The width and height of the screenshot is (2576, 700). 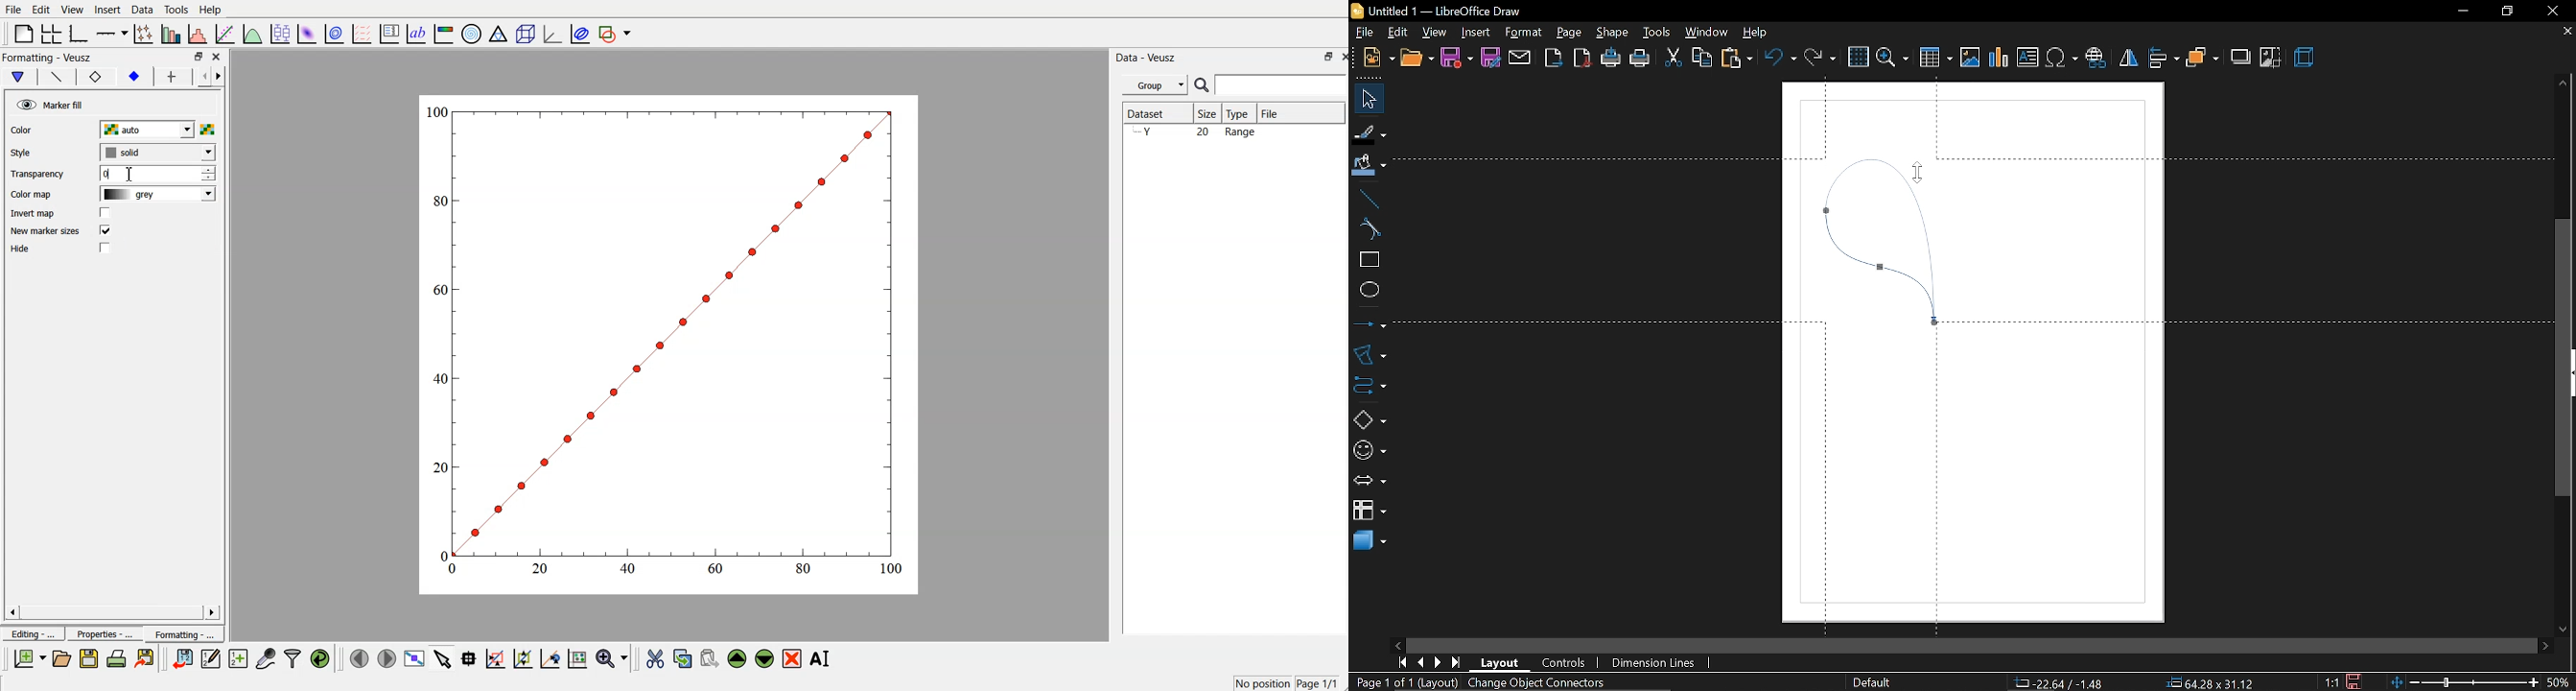 What do you see at coordinates (133, 78) in the screenshot?
I see `fill` at bounding box center [133, 78].